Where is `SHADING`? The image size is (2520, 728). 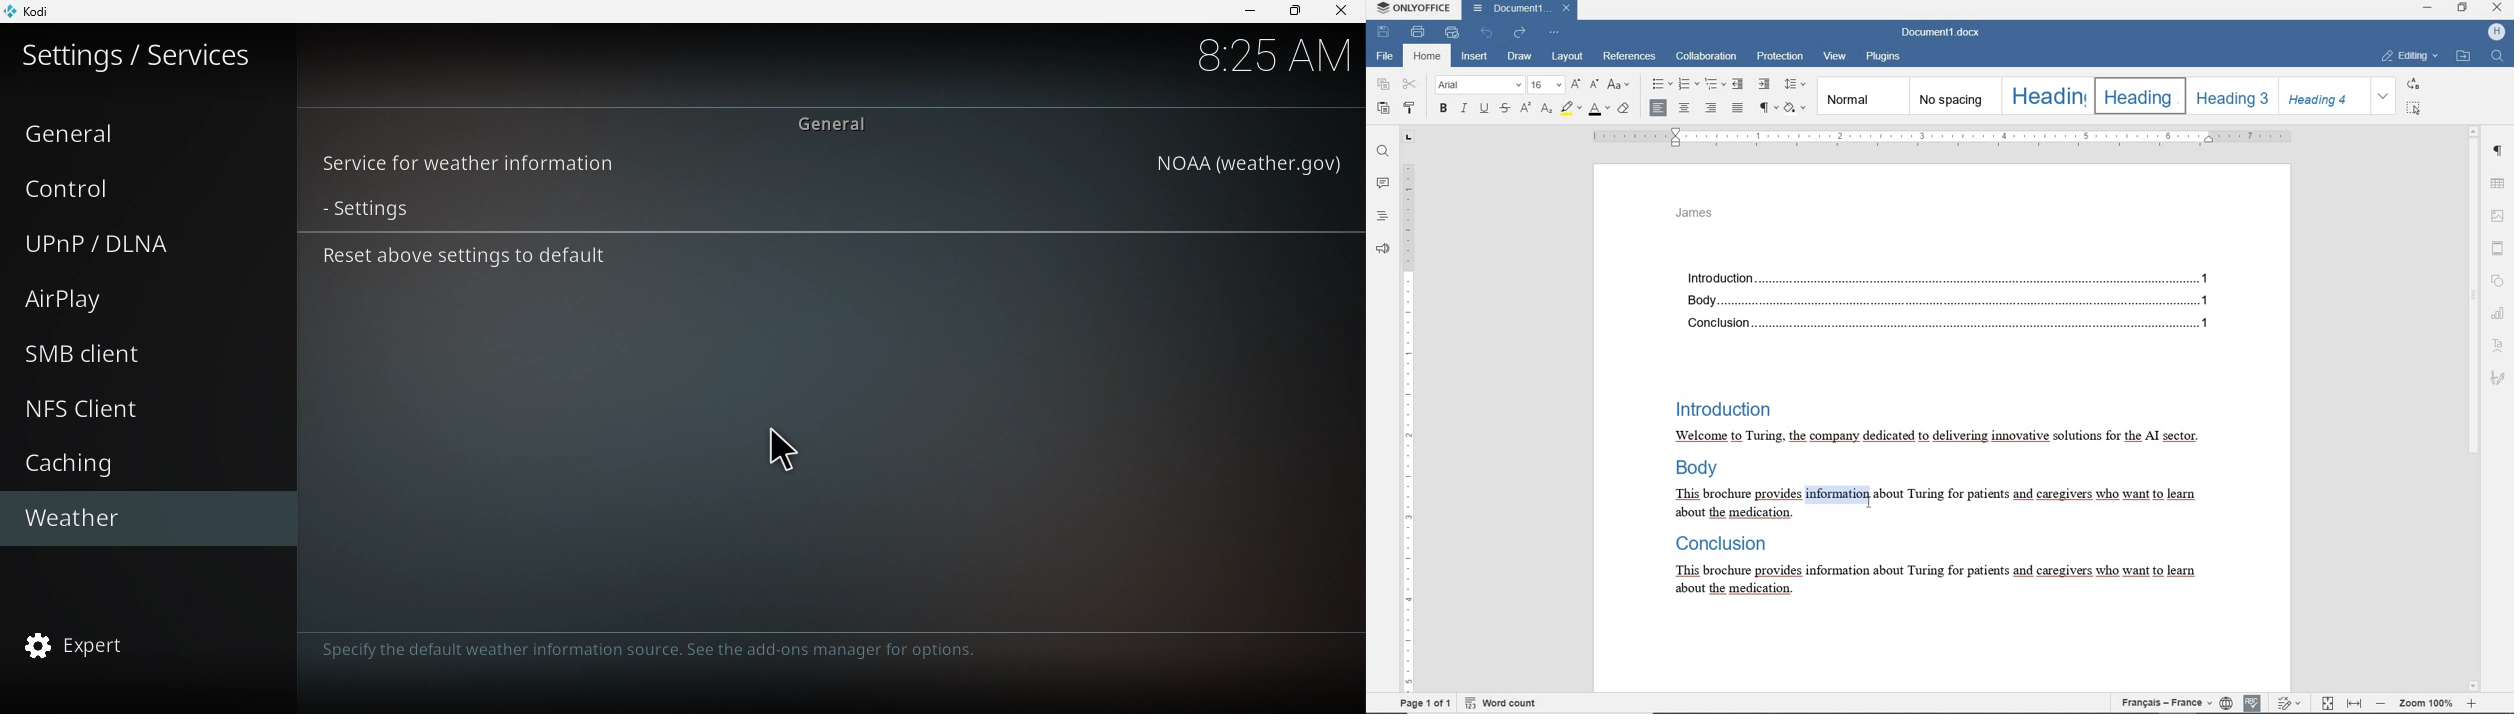 SHADING is located at coordinates (1796, 108).